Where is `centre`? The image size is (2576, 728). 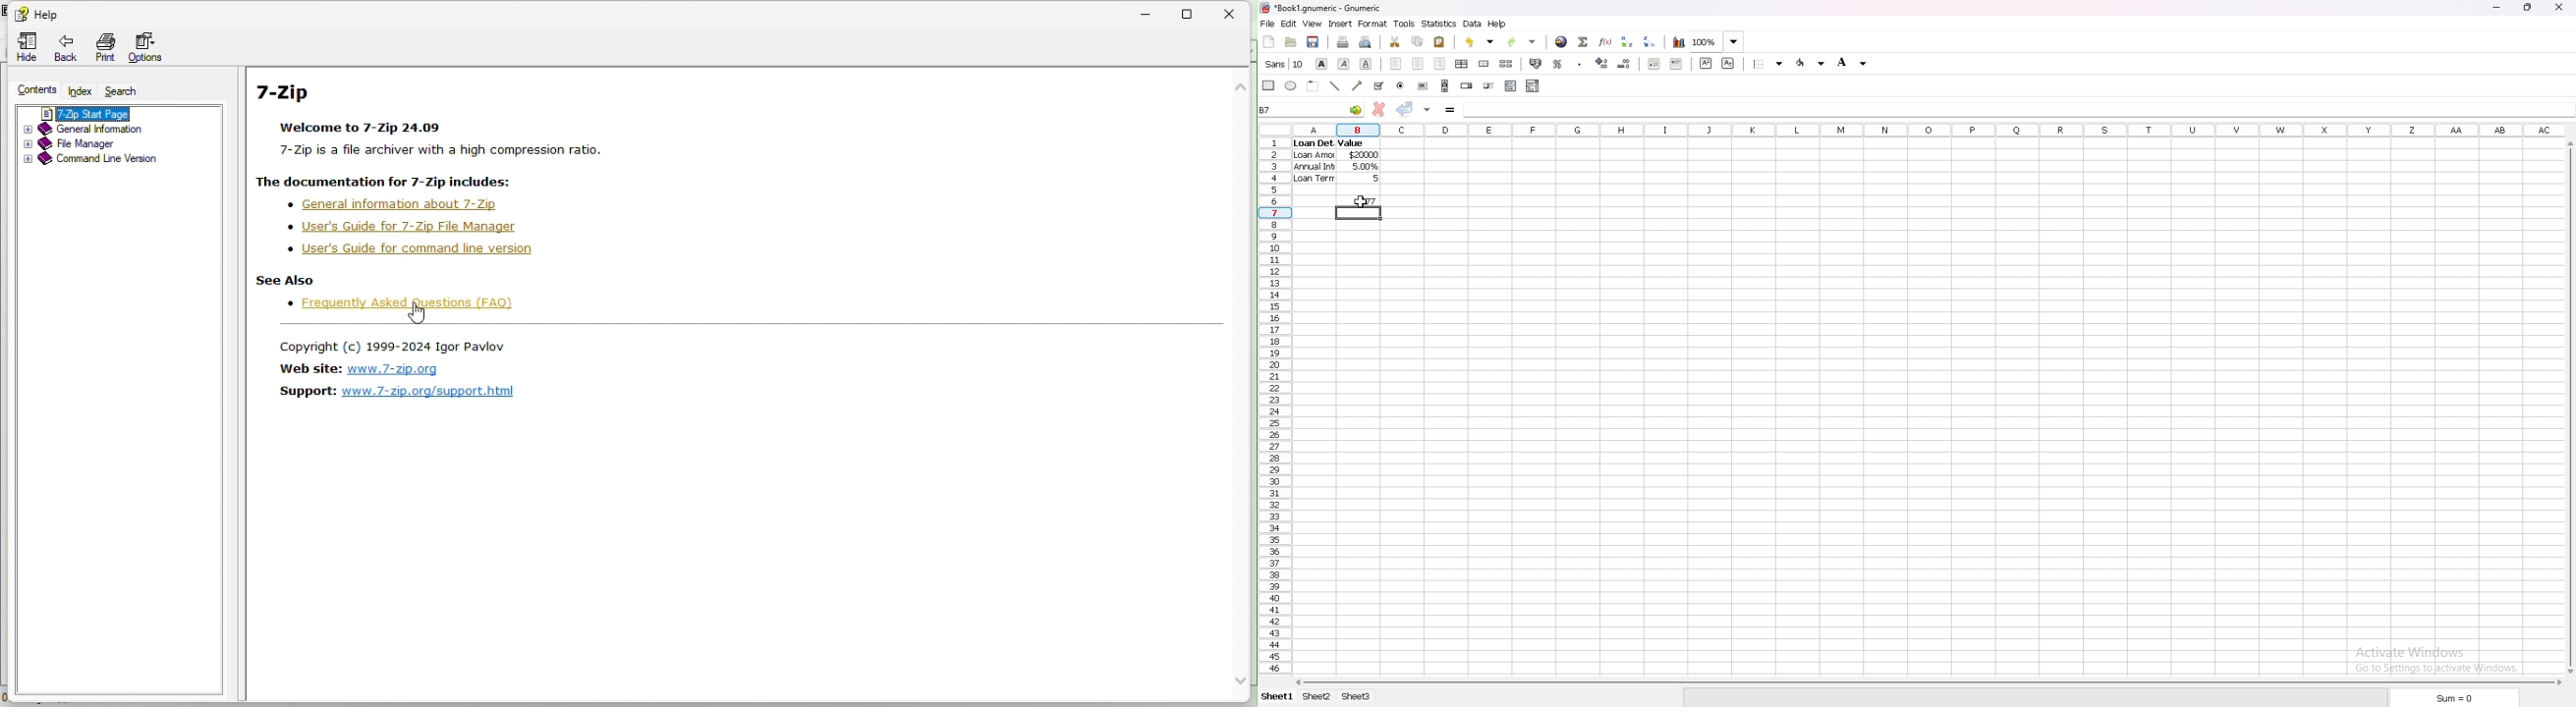
centre is located at coordinates (1418, 64).